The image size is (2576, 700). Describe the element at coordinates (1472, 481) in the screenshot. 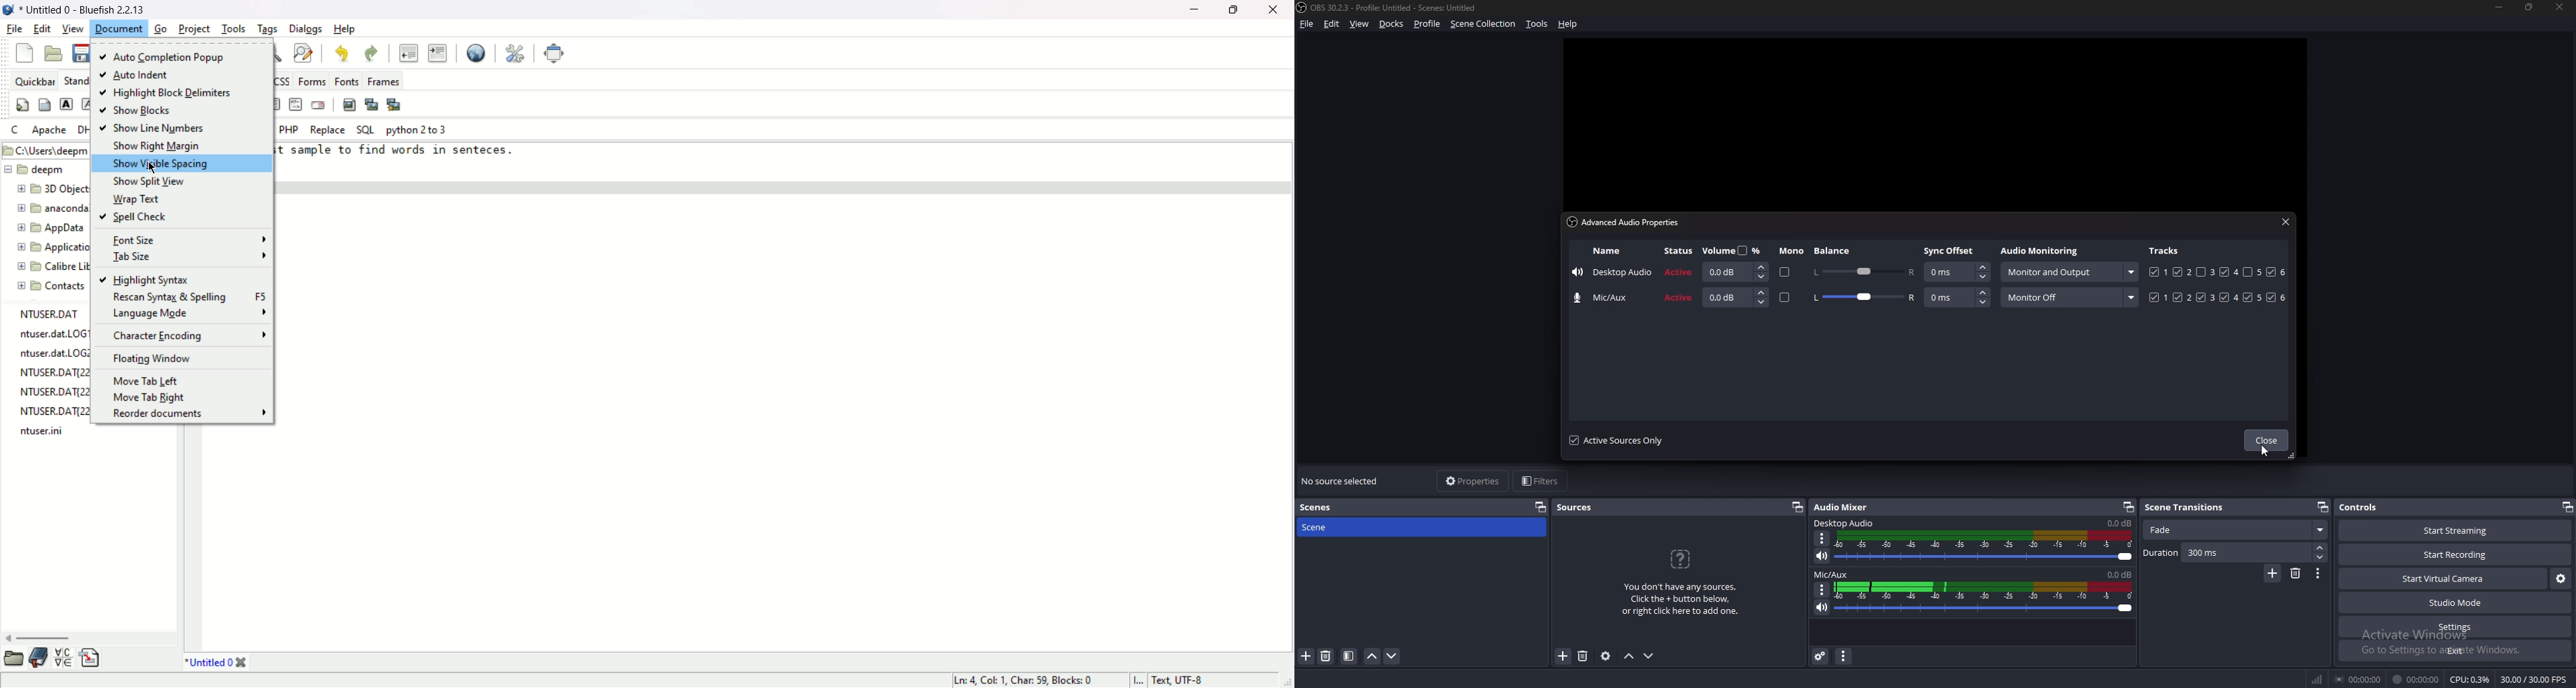

I see `properties` at that location.